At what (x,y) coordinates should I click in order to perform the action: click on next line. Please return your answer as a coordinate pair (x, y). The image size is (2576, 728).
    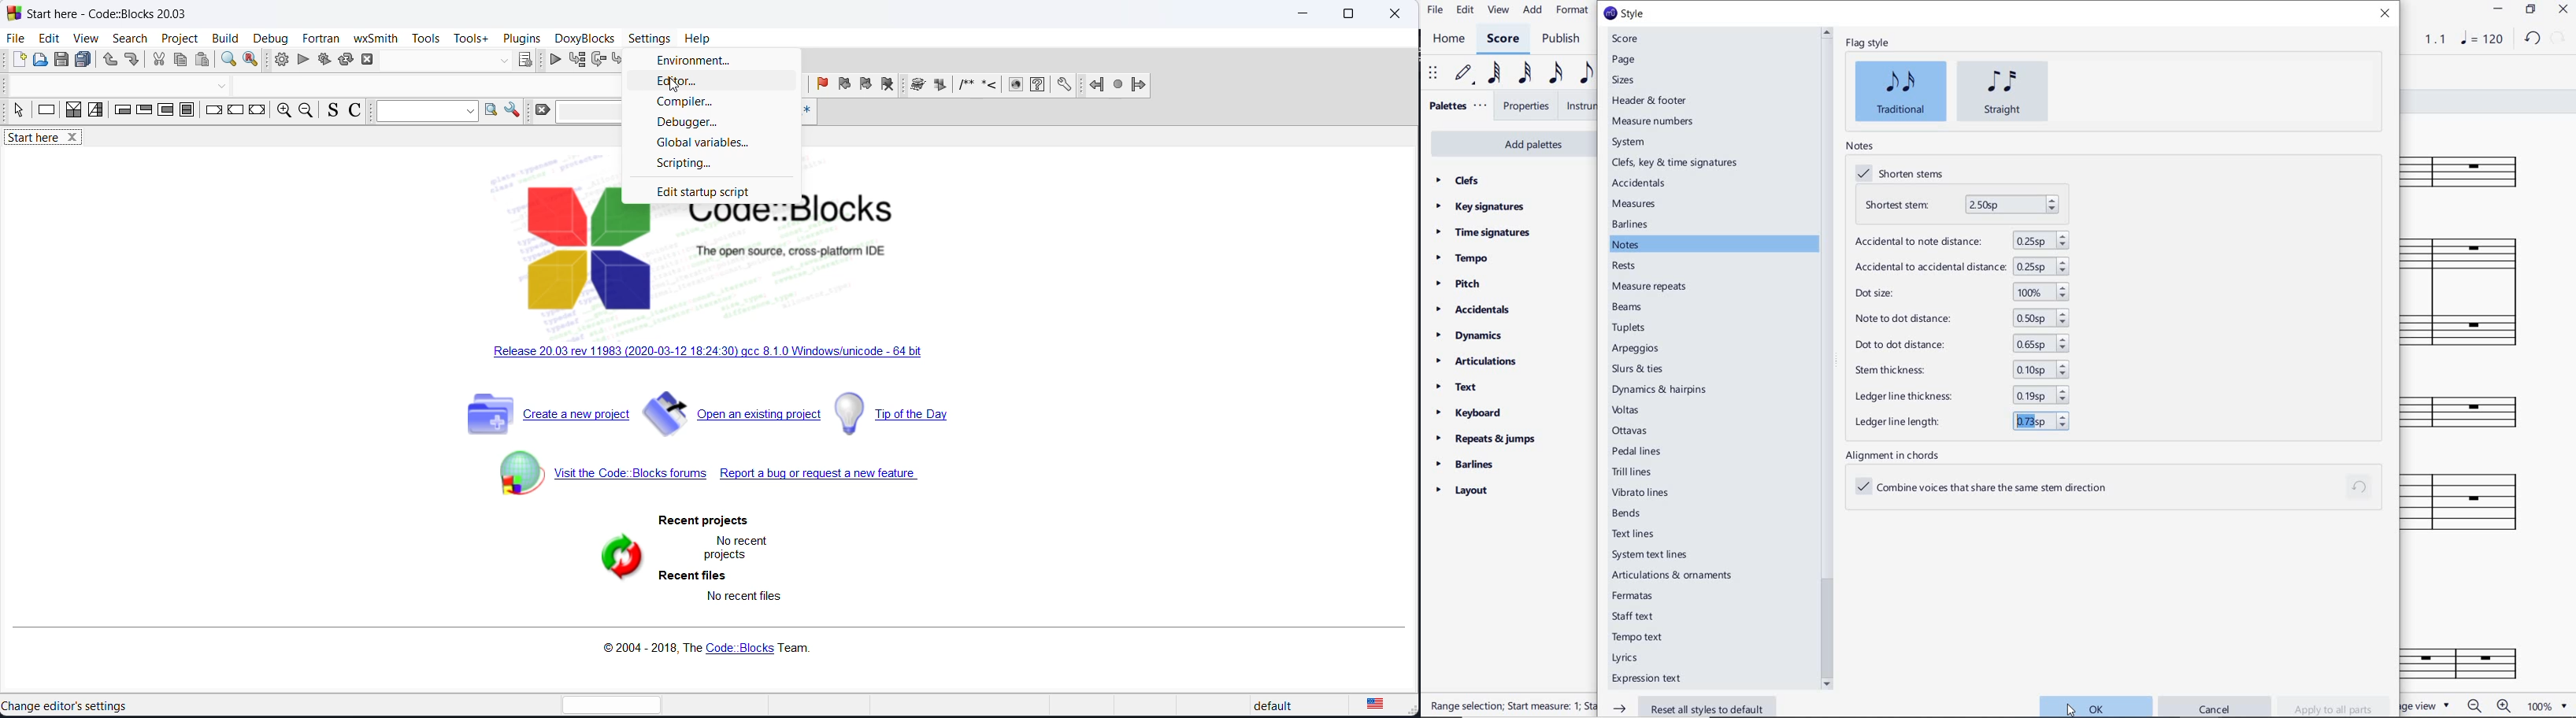
    Looking at the image, I should click on (601, 60).